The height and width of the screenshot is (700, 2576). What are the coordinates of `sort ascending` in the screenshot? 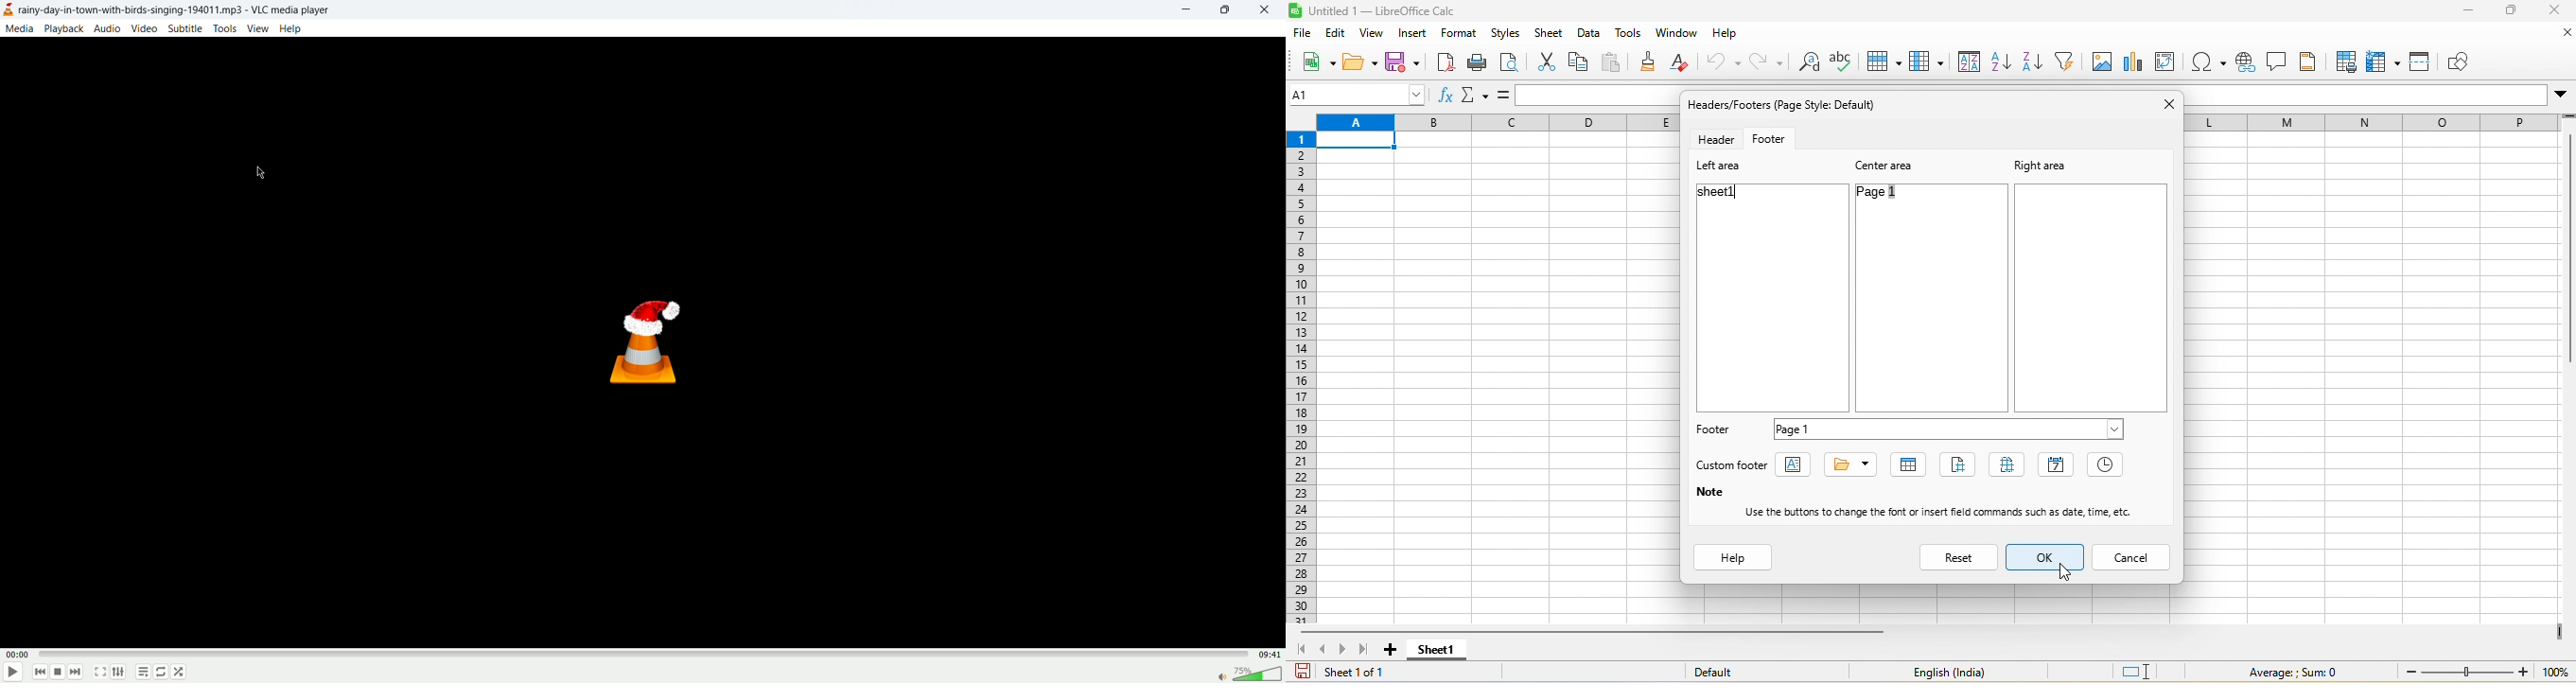 It's located at (2002, 61).